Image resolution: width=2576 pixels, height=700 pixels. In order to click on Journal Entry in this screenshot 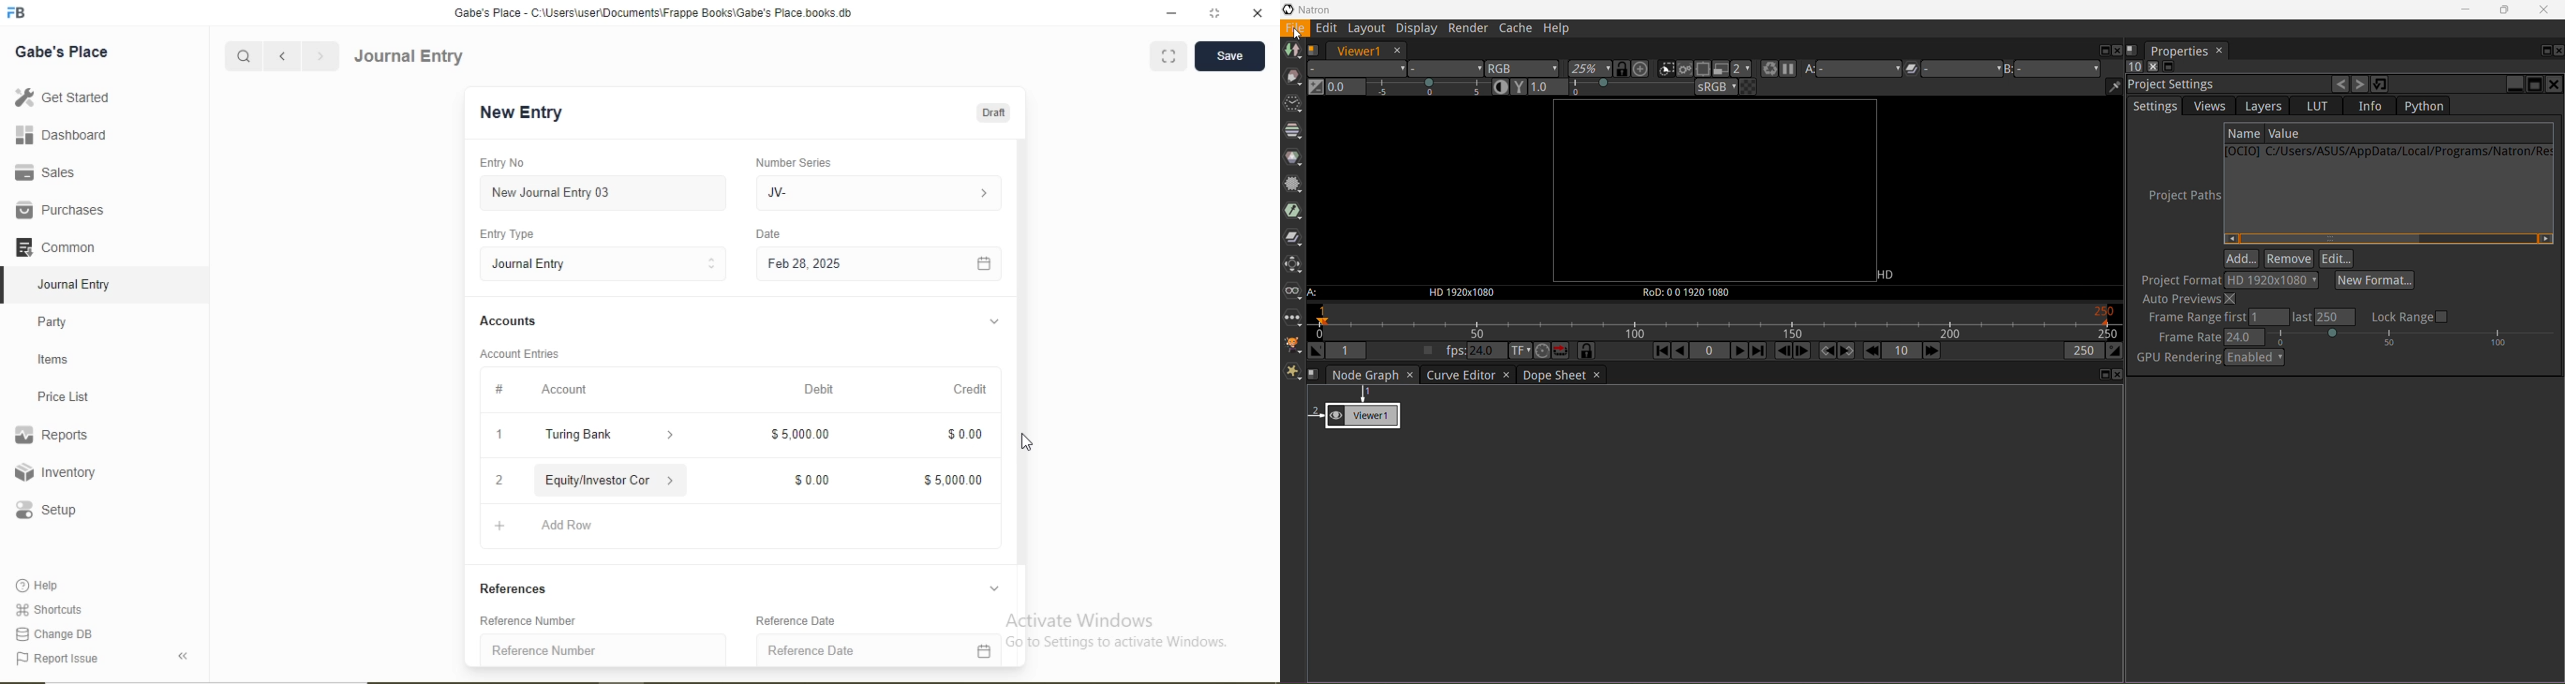, I will do `click(410, 56)`.